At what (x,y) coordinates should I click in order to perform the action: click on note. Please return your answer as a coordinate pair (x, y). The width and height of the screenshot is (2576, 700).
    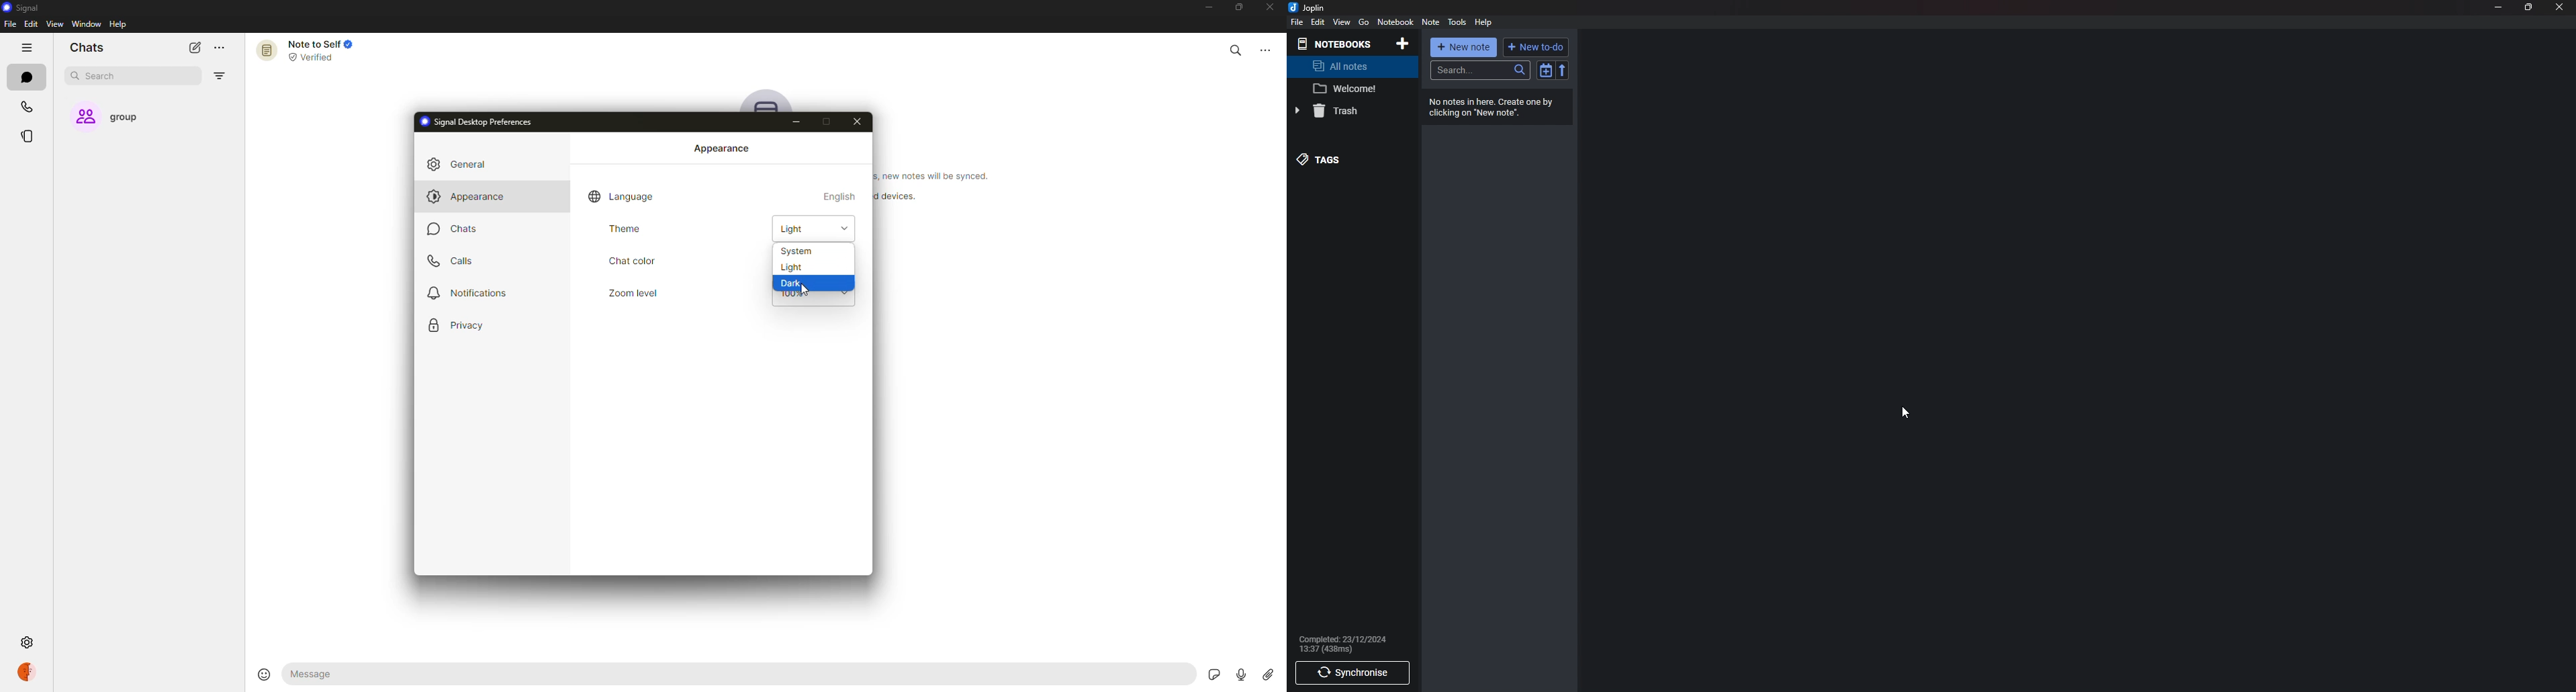
    Looking at the image, I should click on (1429, 22).